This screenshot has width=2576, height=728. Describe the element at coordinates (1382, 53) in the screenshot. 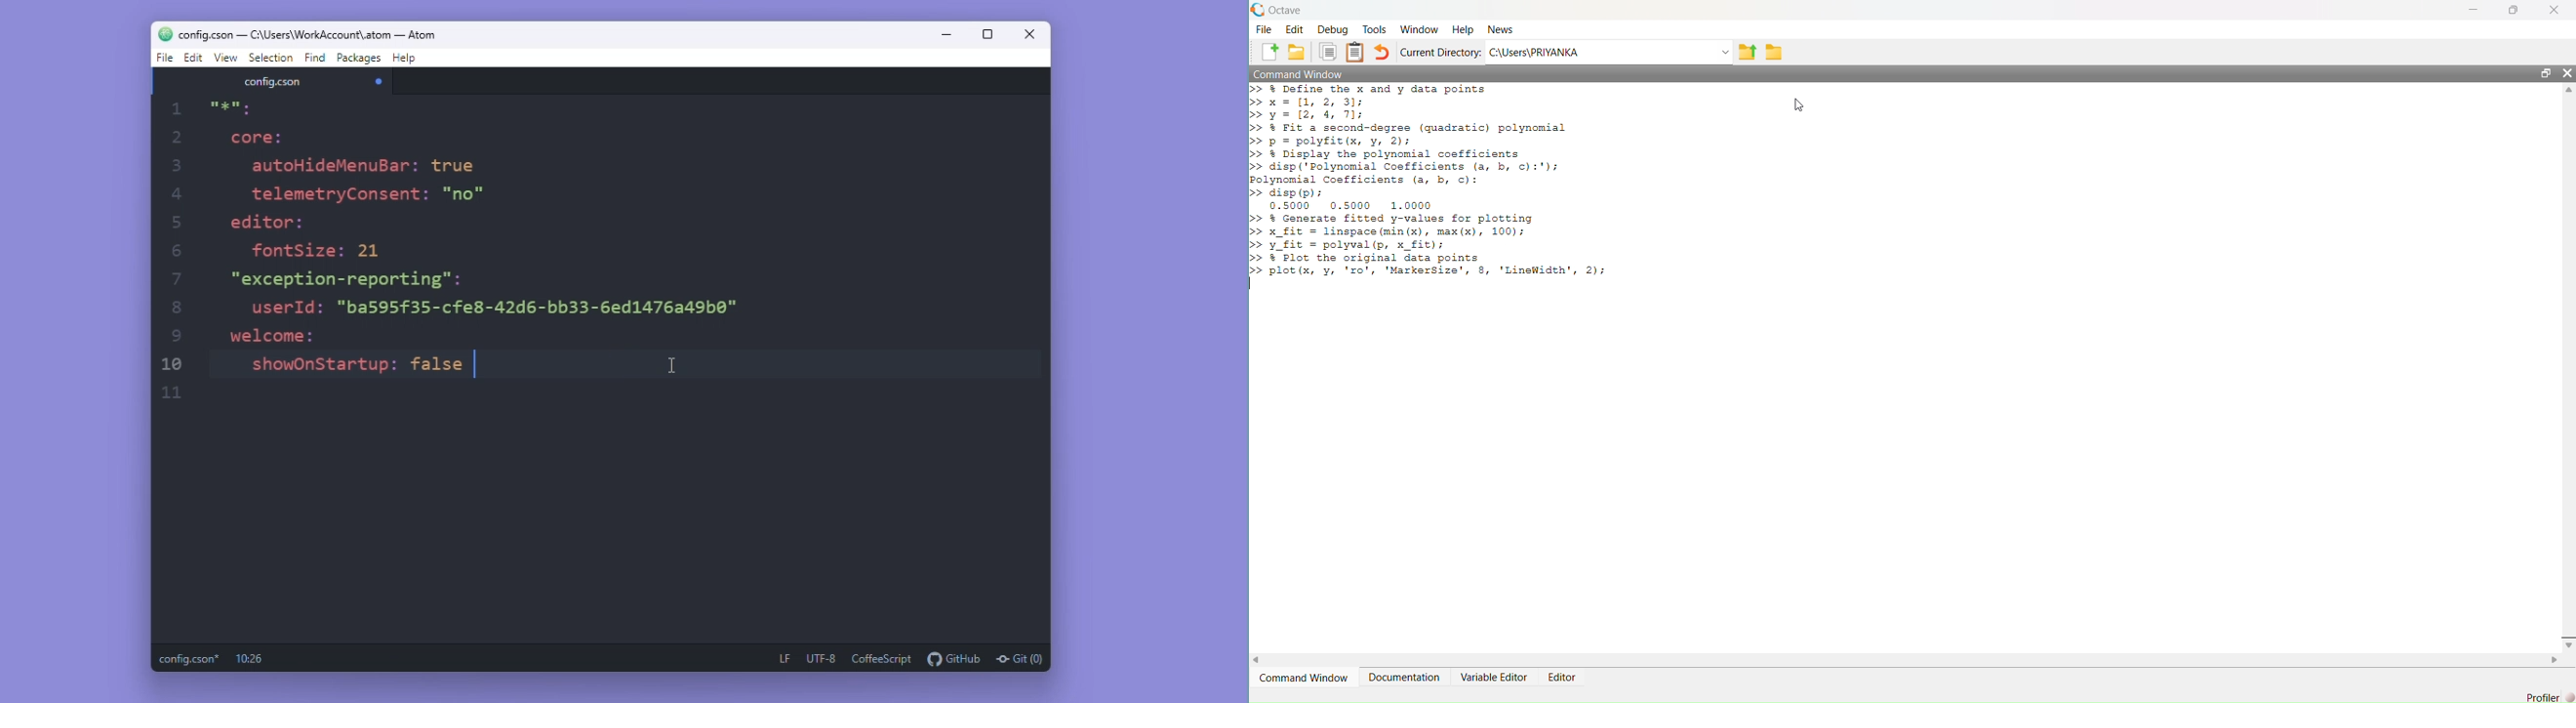

I see `Undo` at that location.